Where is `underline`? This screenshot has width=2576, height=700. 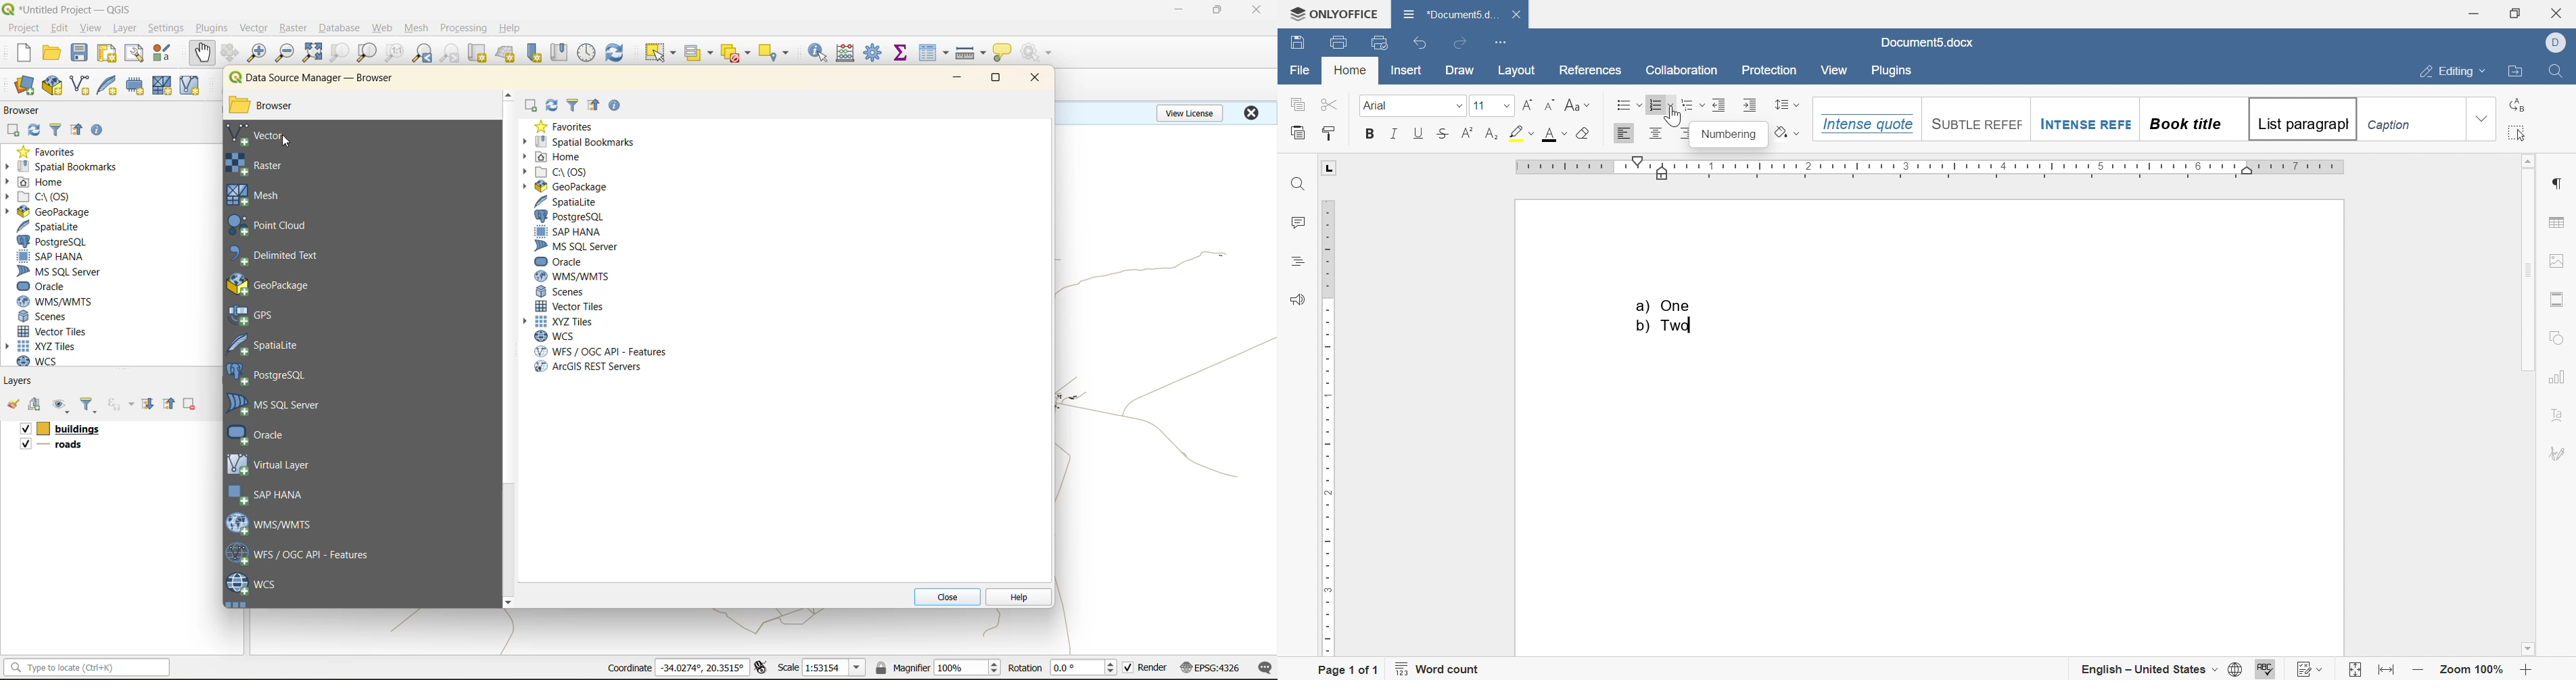
underline is located at coordinates (1422, 131).